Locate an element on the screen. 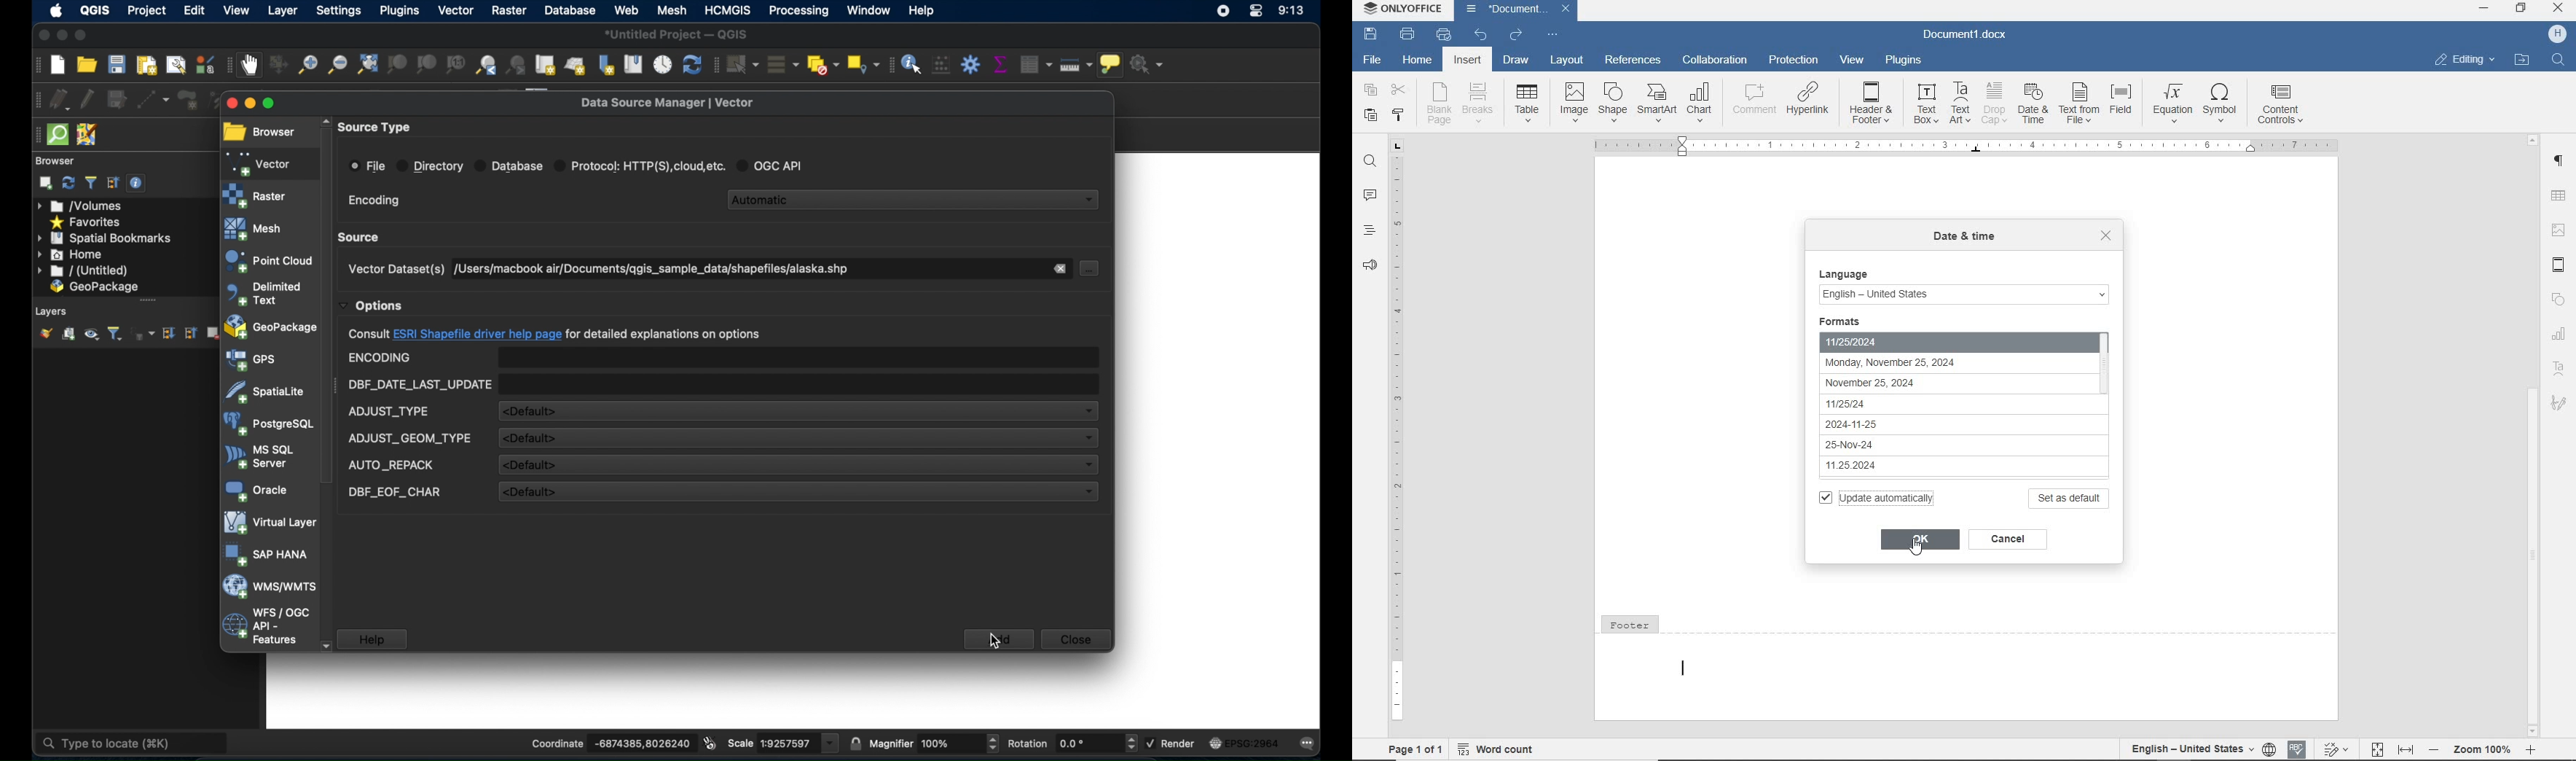 The height and width of the screenshot is (784, 2576). table is located at coordinates (1528, 101).